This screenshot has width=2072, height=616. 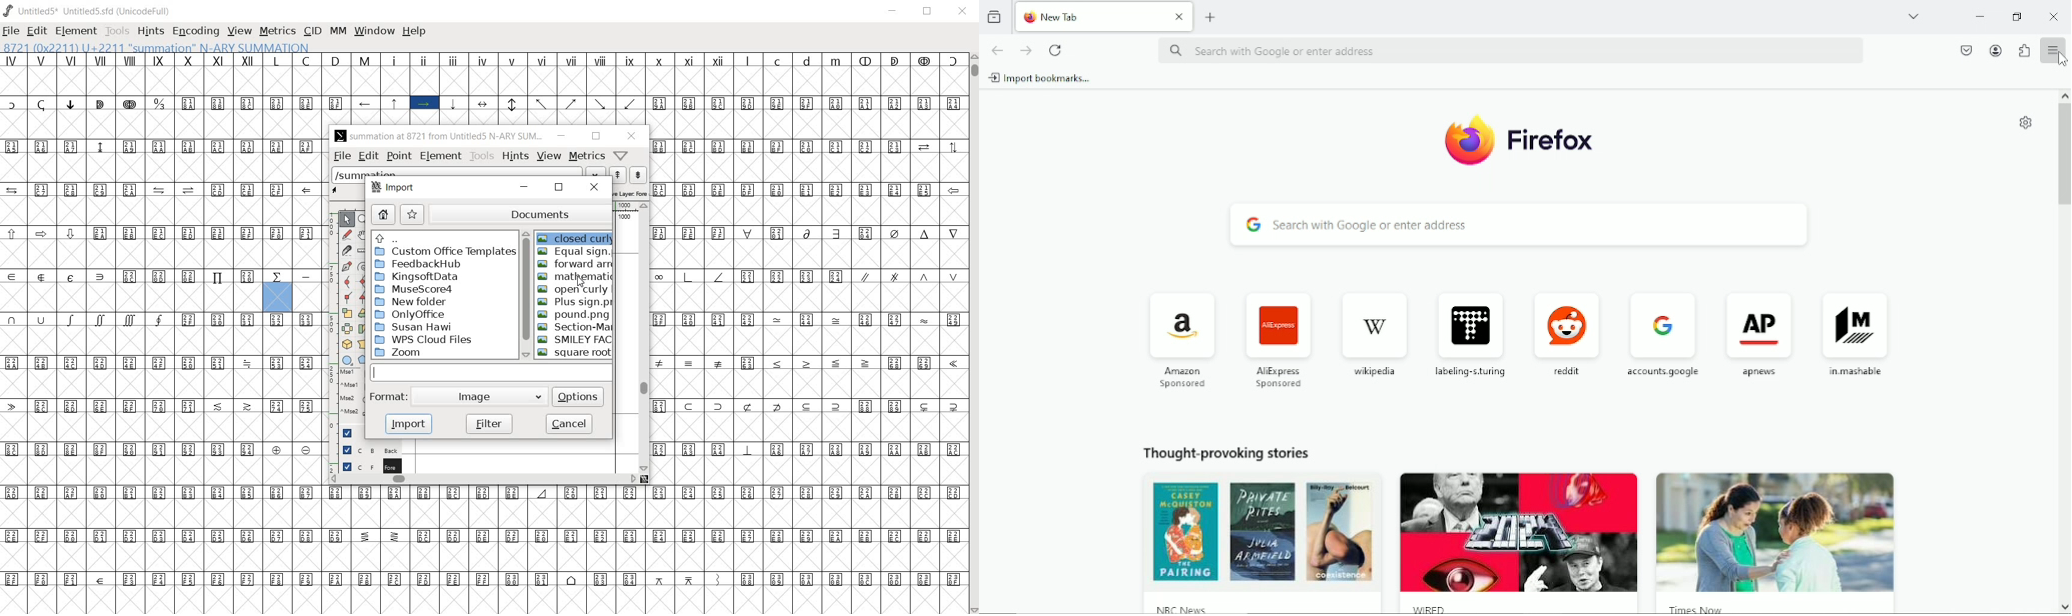 I want to click on accounts google, so click(x=1663, y=332).